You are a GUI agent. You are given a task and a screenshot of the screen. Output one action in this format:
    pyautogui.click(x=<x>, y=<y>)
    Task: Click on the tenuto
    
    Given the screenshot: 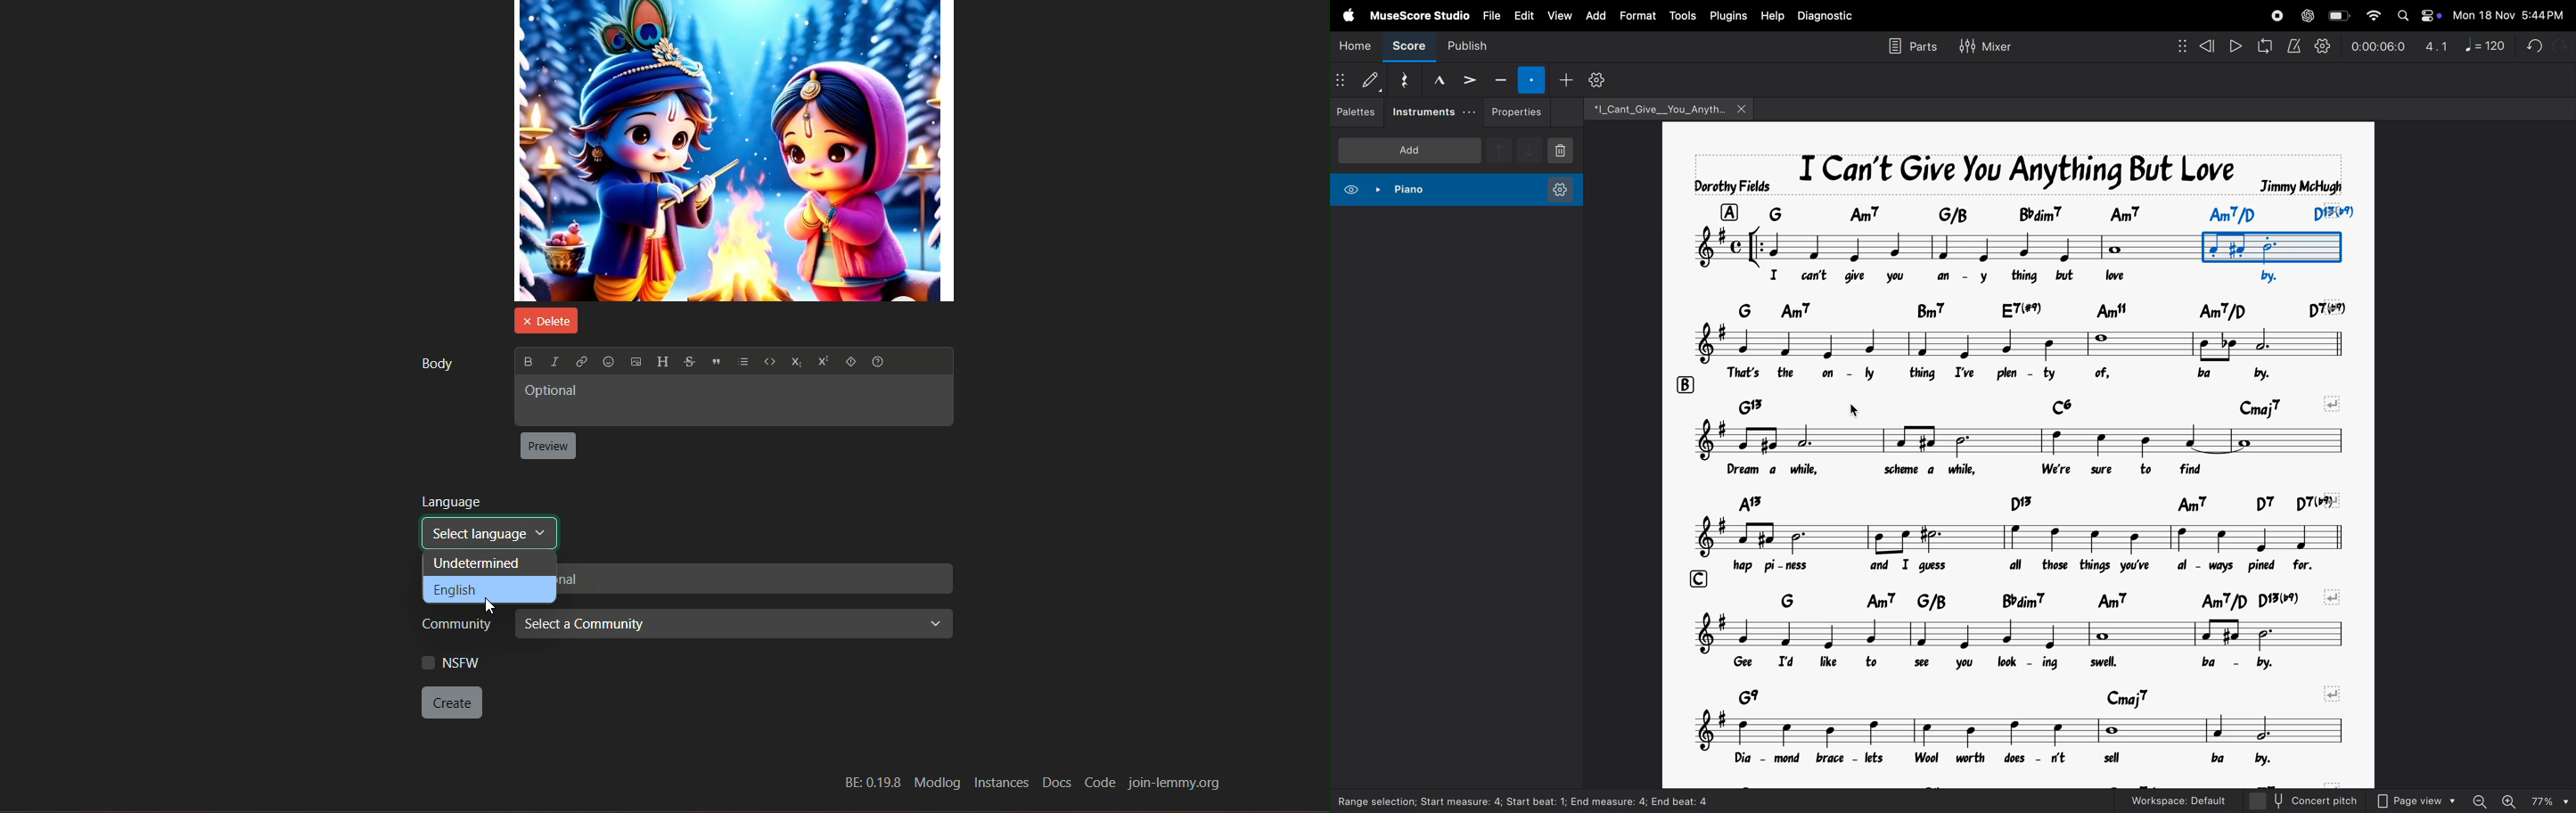 What is the action you would take?
    pyautogui.click(x=1501, y=78)
    